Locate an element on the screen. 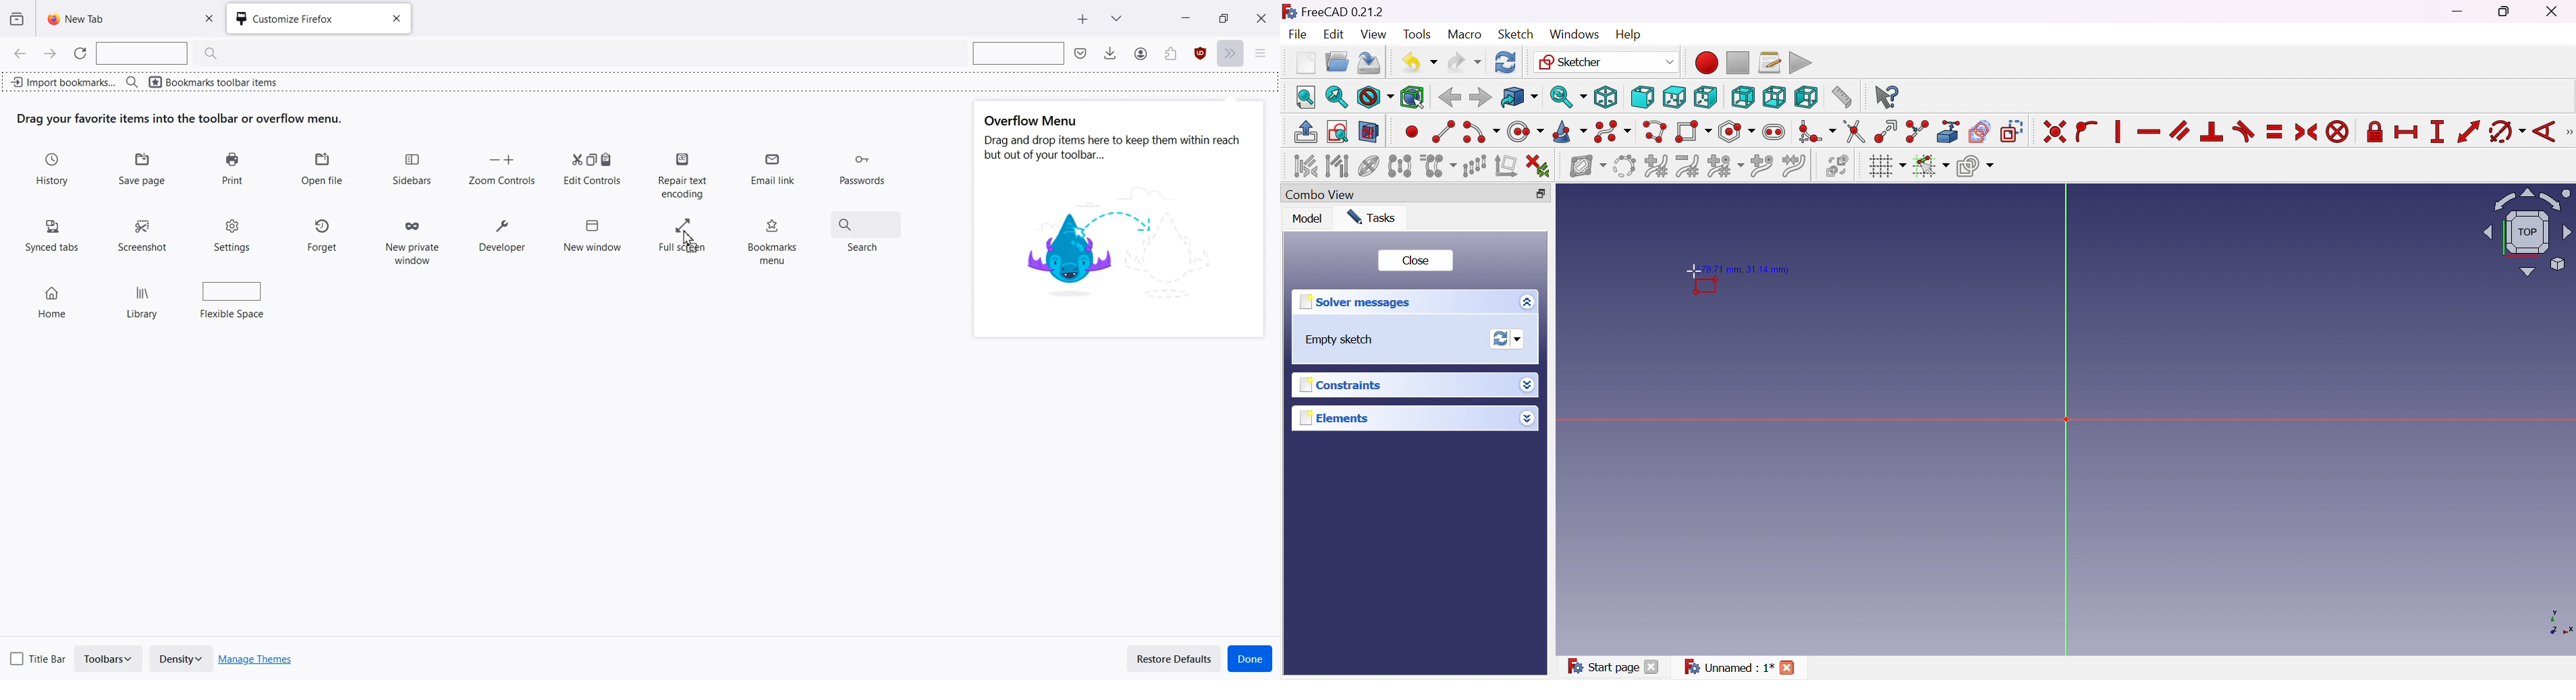 Image resolution: width=2576 pixels, height=700 pixels. Open file is located at coordinates (322, 169).